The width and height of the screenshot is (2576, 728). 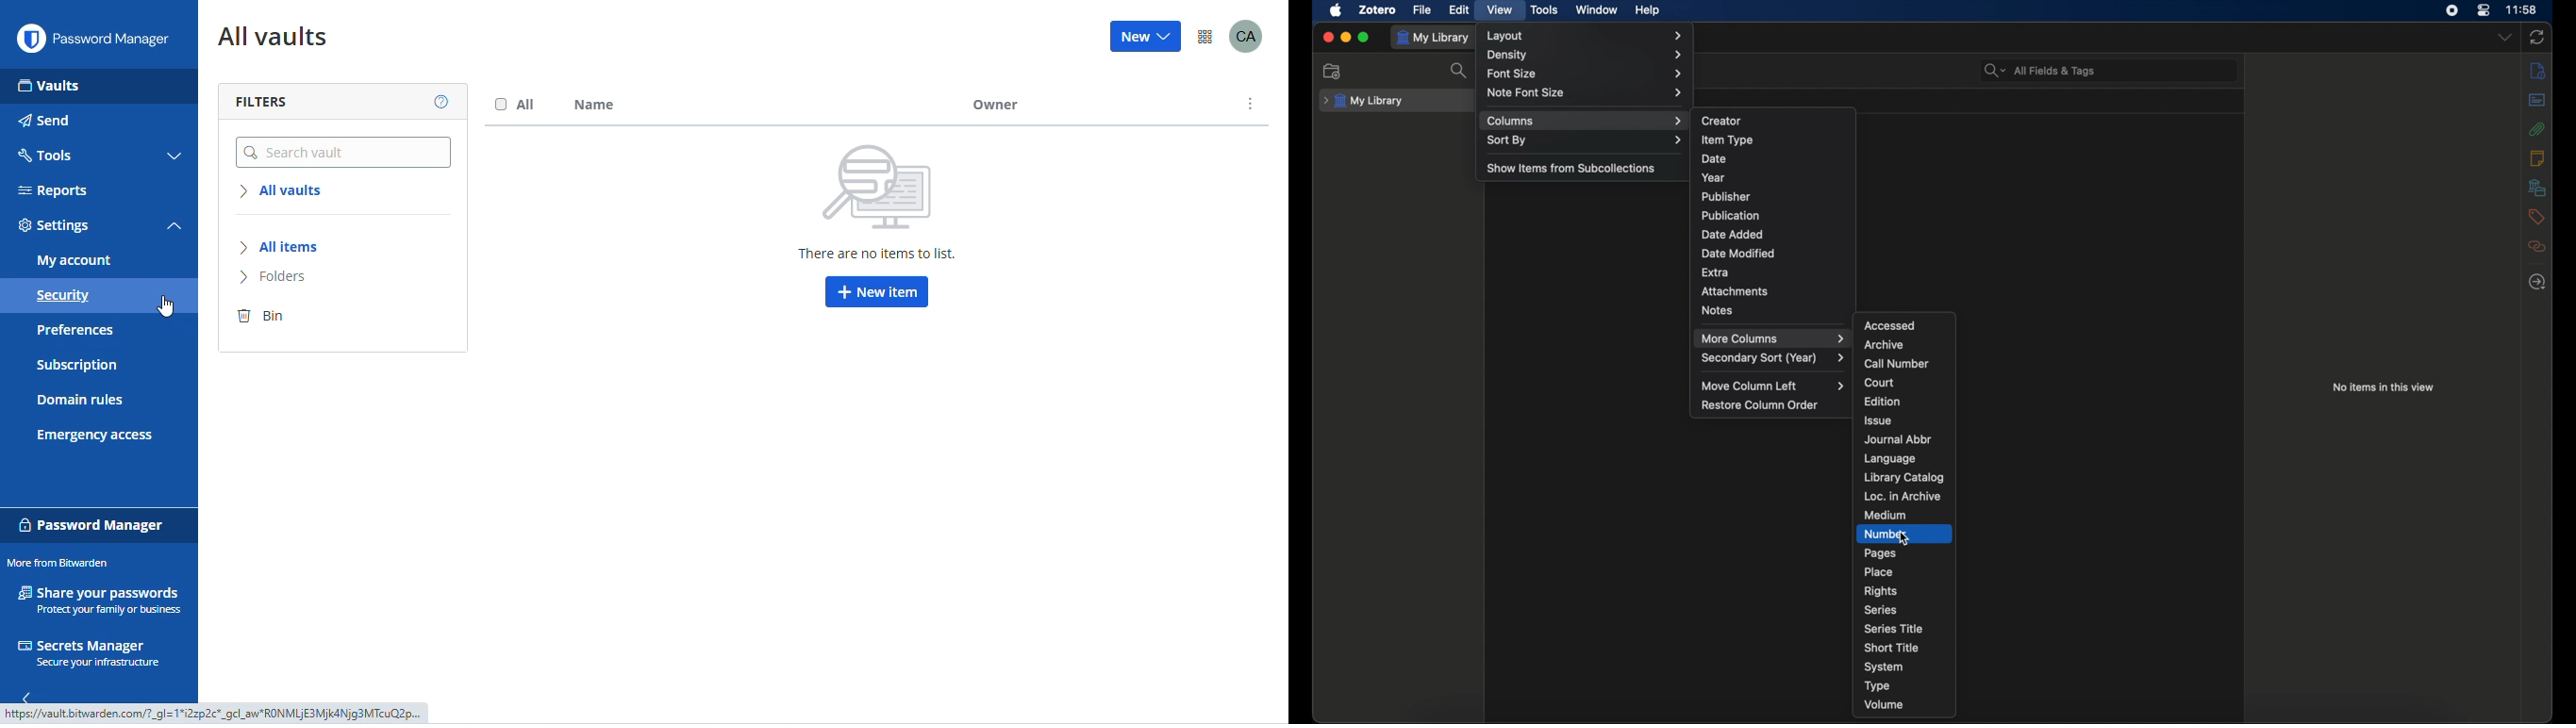 I want to click on type, so click(x=1877, y=687).